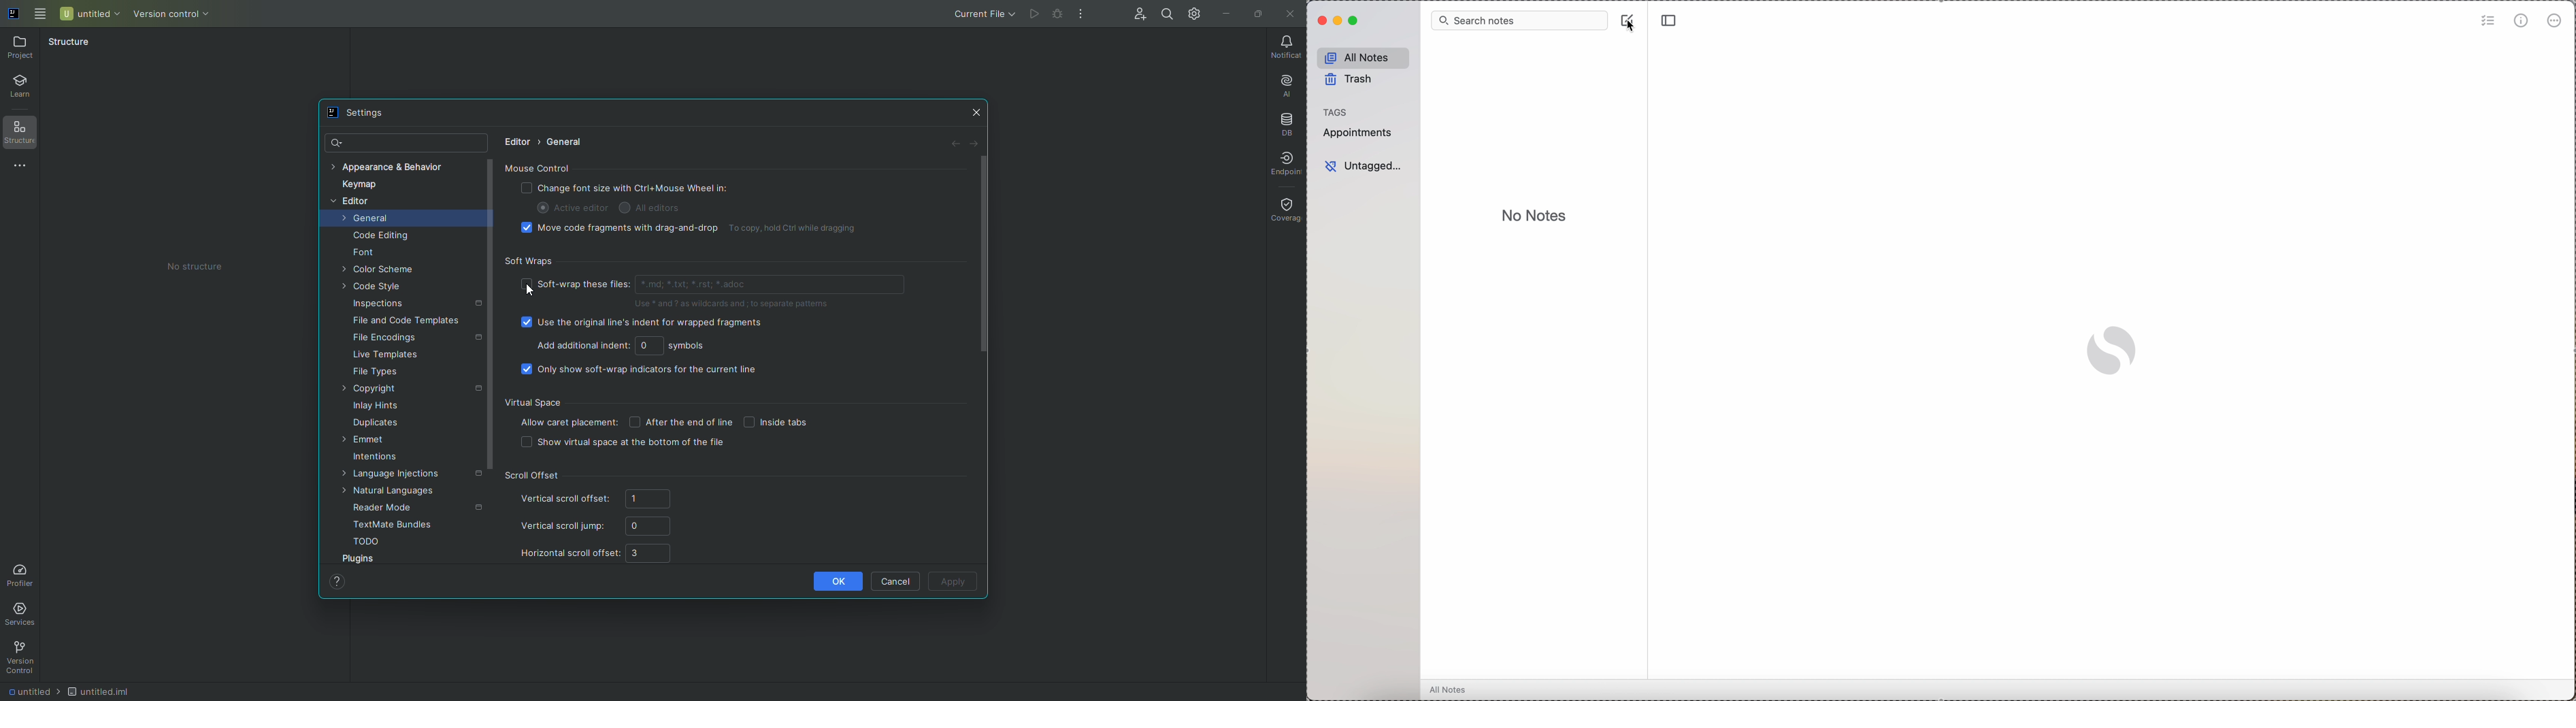 This screenshot has width=2576, height=728. Describe the element at coordinates (1627, 17) in the screenshot. I see `create note` at that location.